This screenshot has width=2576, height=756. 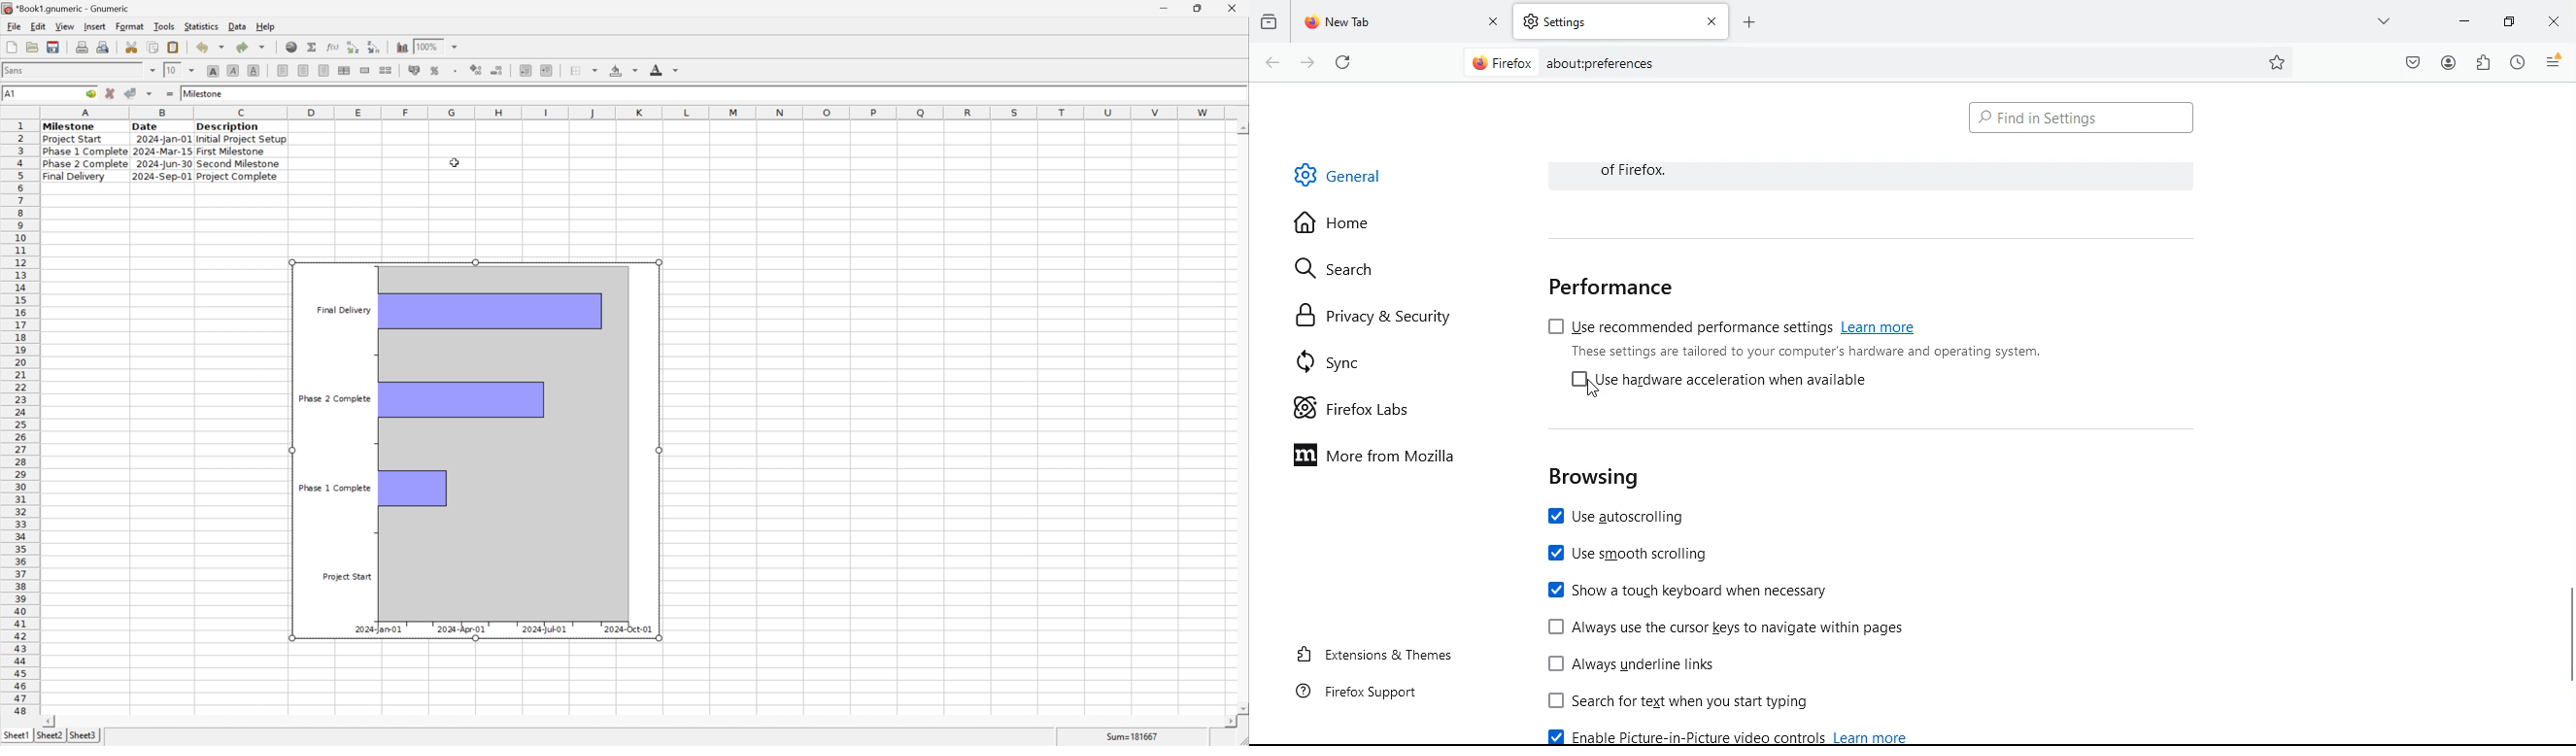 What do you see at coordinates (151, 95) in the screenshot?
I see `accept changes in multiple cells` at bounding box center [151, 95].